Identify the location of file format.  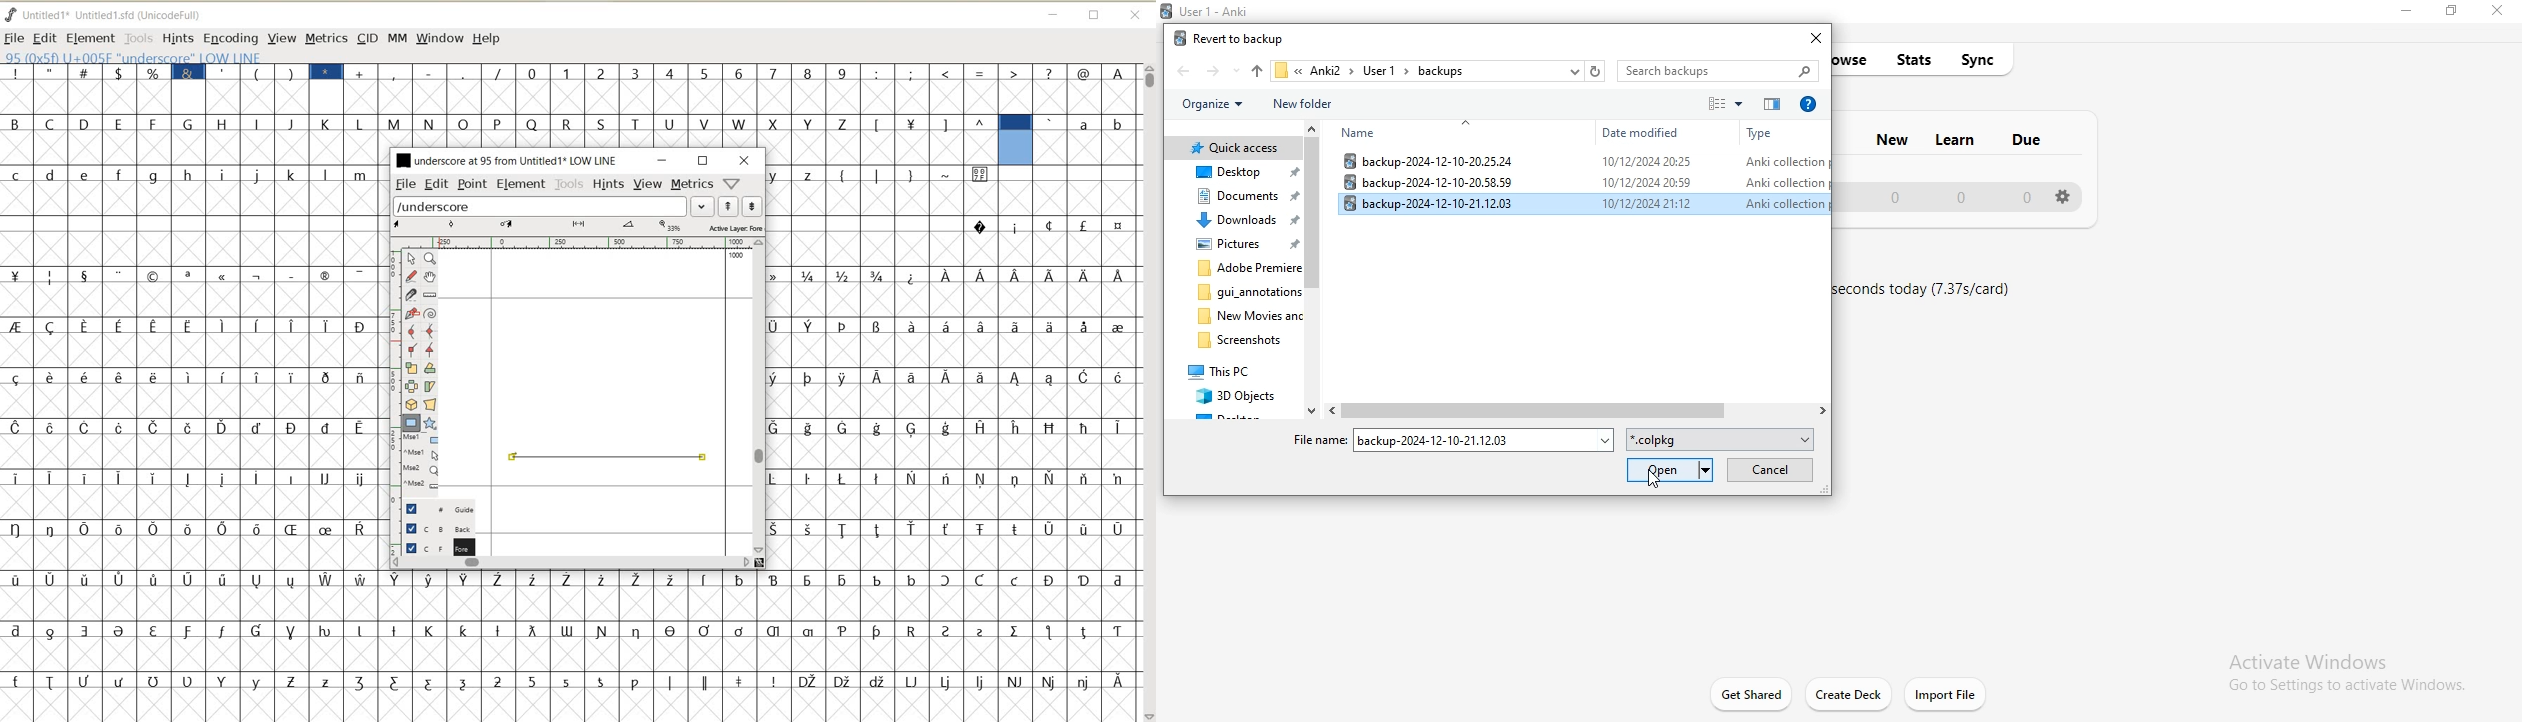
(1722, 441).